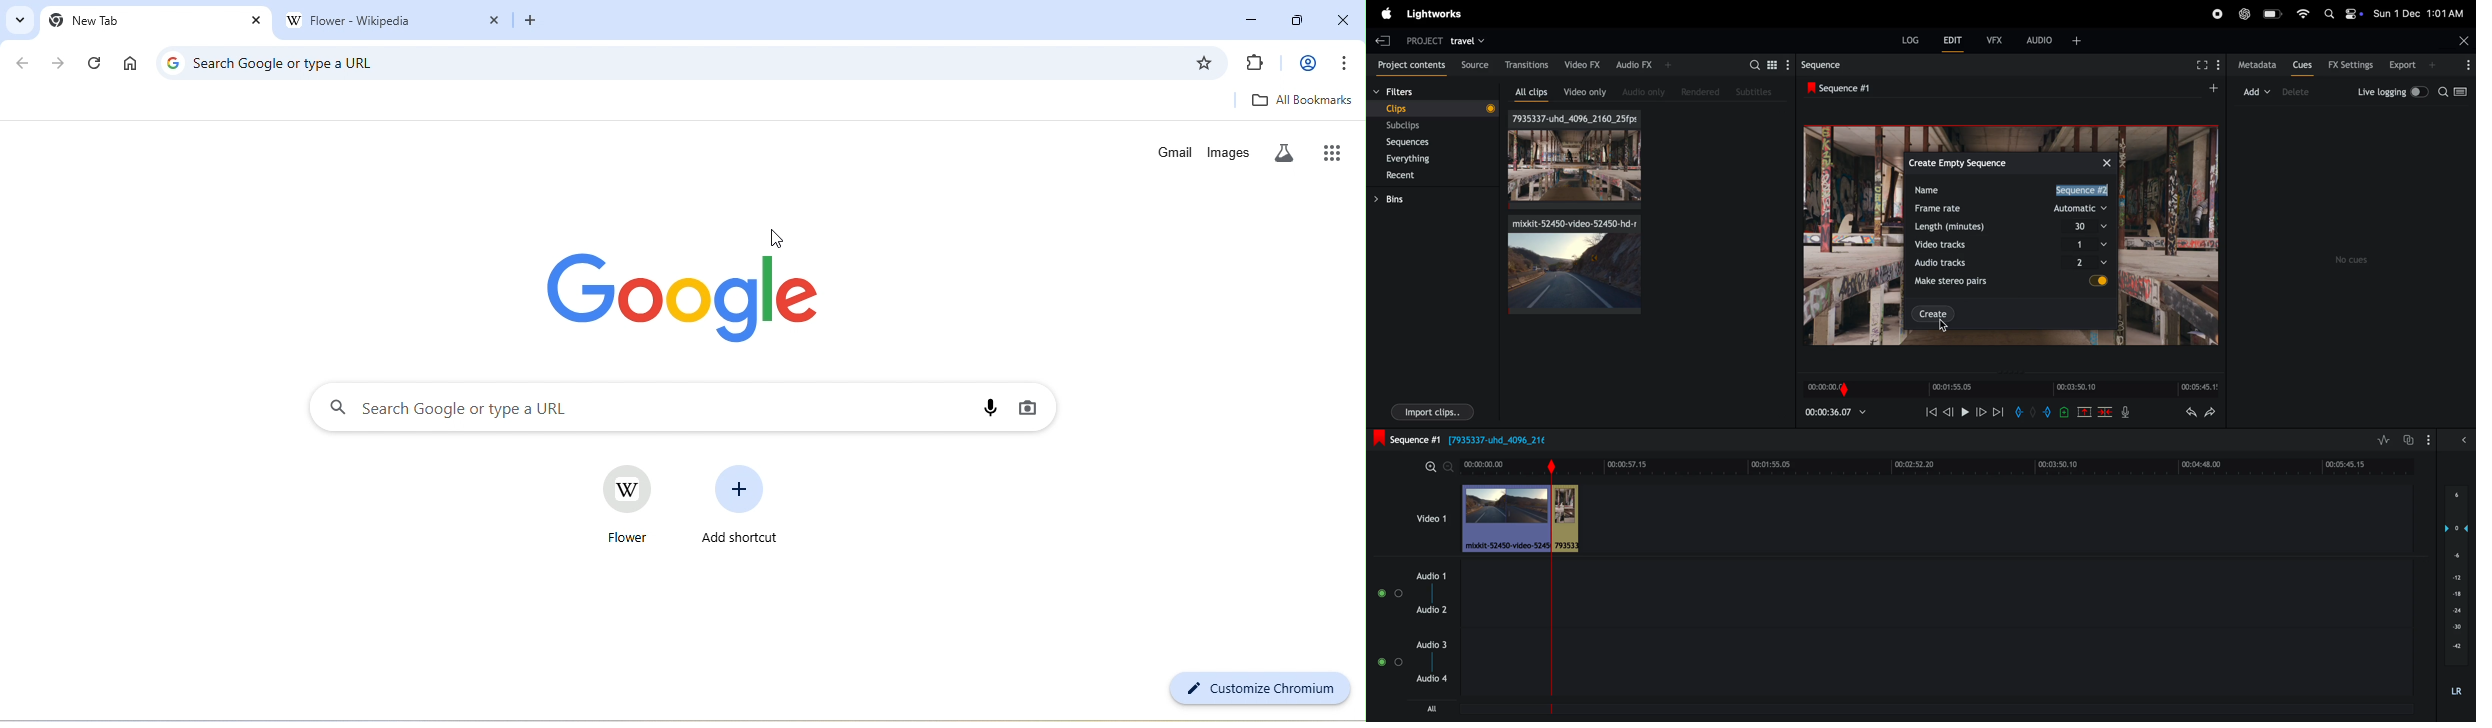 This screenshot has width=2492, height=728. Describe the element at coordinates (2353, 260) in the screenshot. I see `no cues` at that location.